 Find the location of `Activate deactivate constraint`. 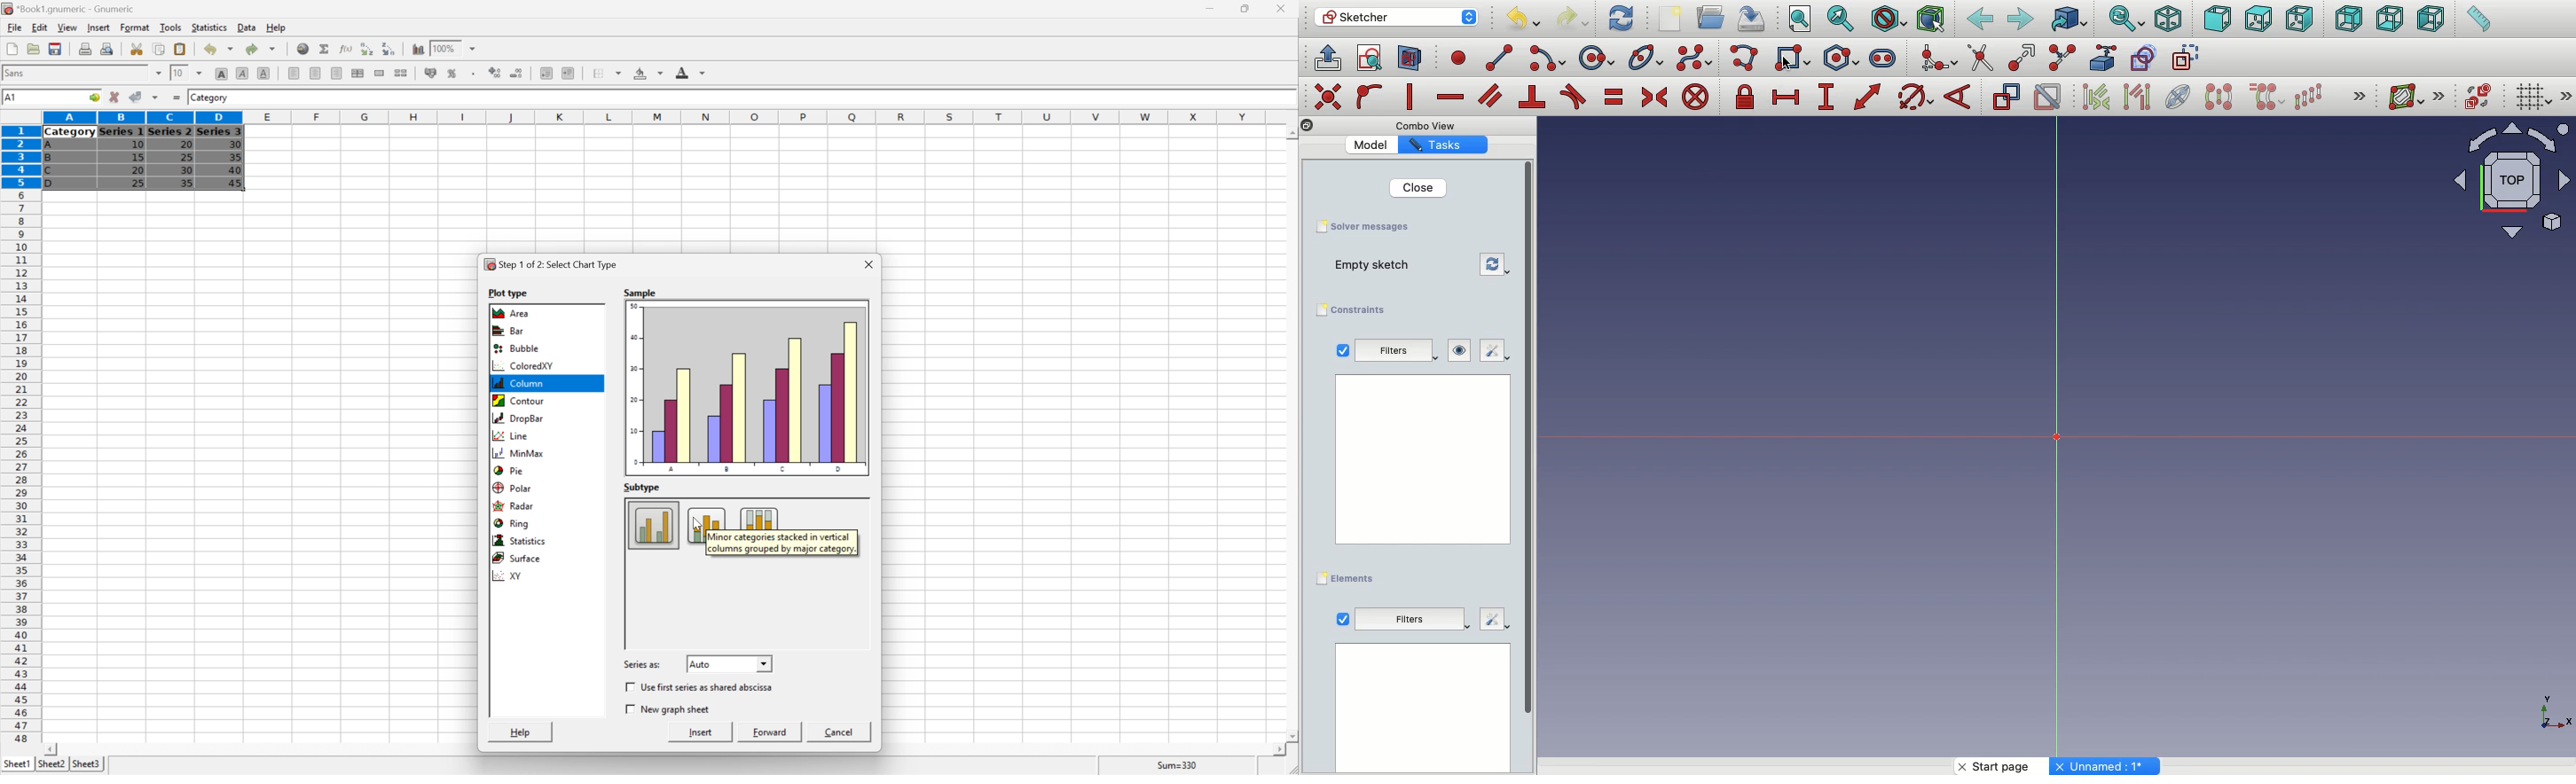

Activate deactivate constraint is located at coordinates (2048, 98).